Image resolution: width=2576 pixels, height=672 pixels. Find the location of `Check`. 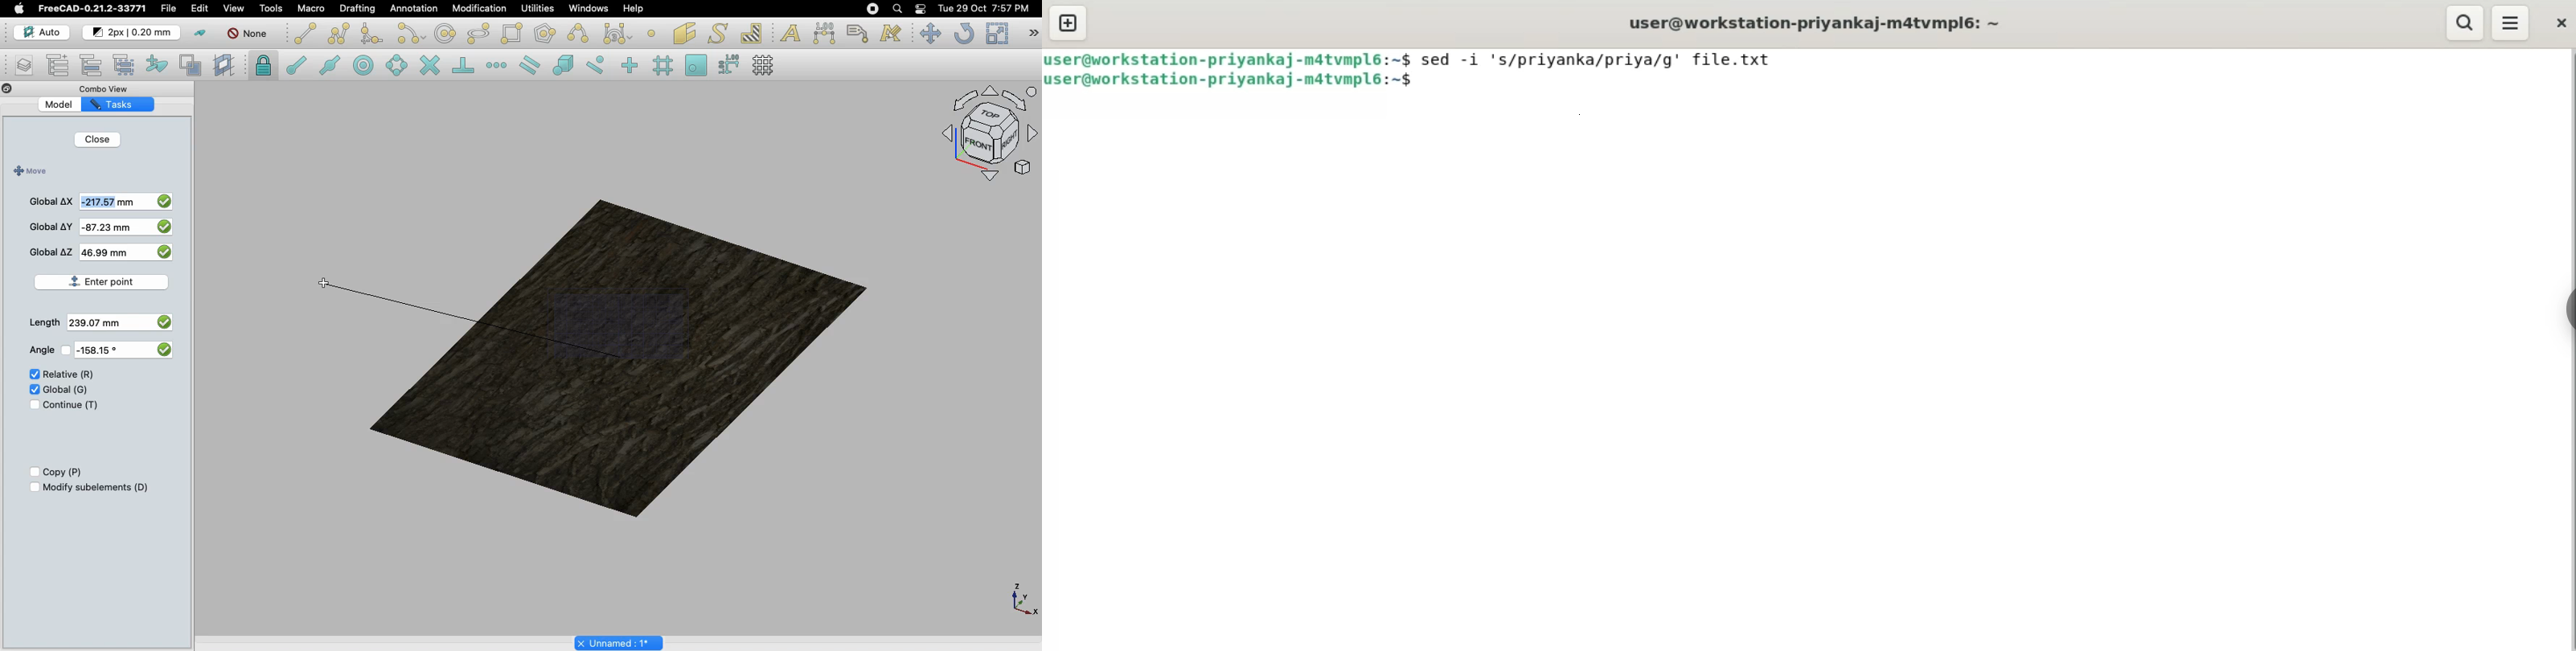

Check is located at coordinates (30, 407).